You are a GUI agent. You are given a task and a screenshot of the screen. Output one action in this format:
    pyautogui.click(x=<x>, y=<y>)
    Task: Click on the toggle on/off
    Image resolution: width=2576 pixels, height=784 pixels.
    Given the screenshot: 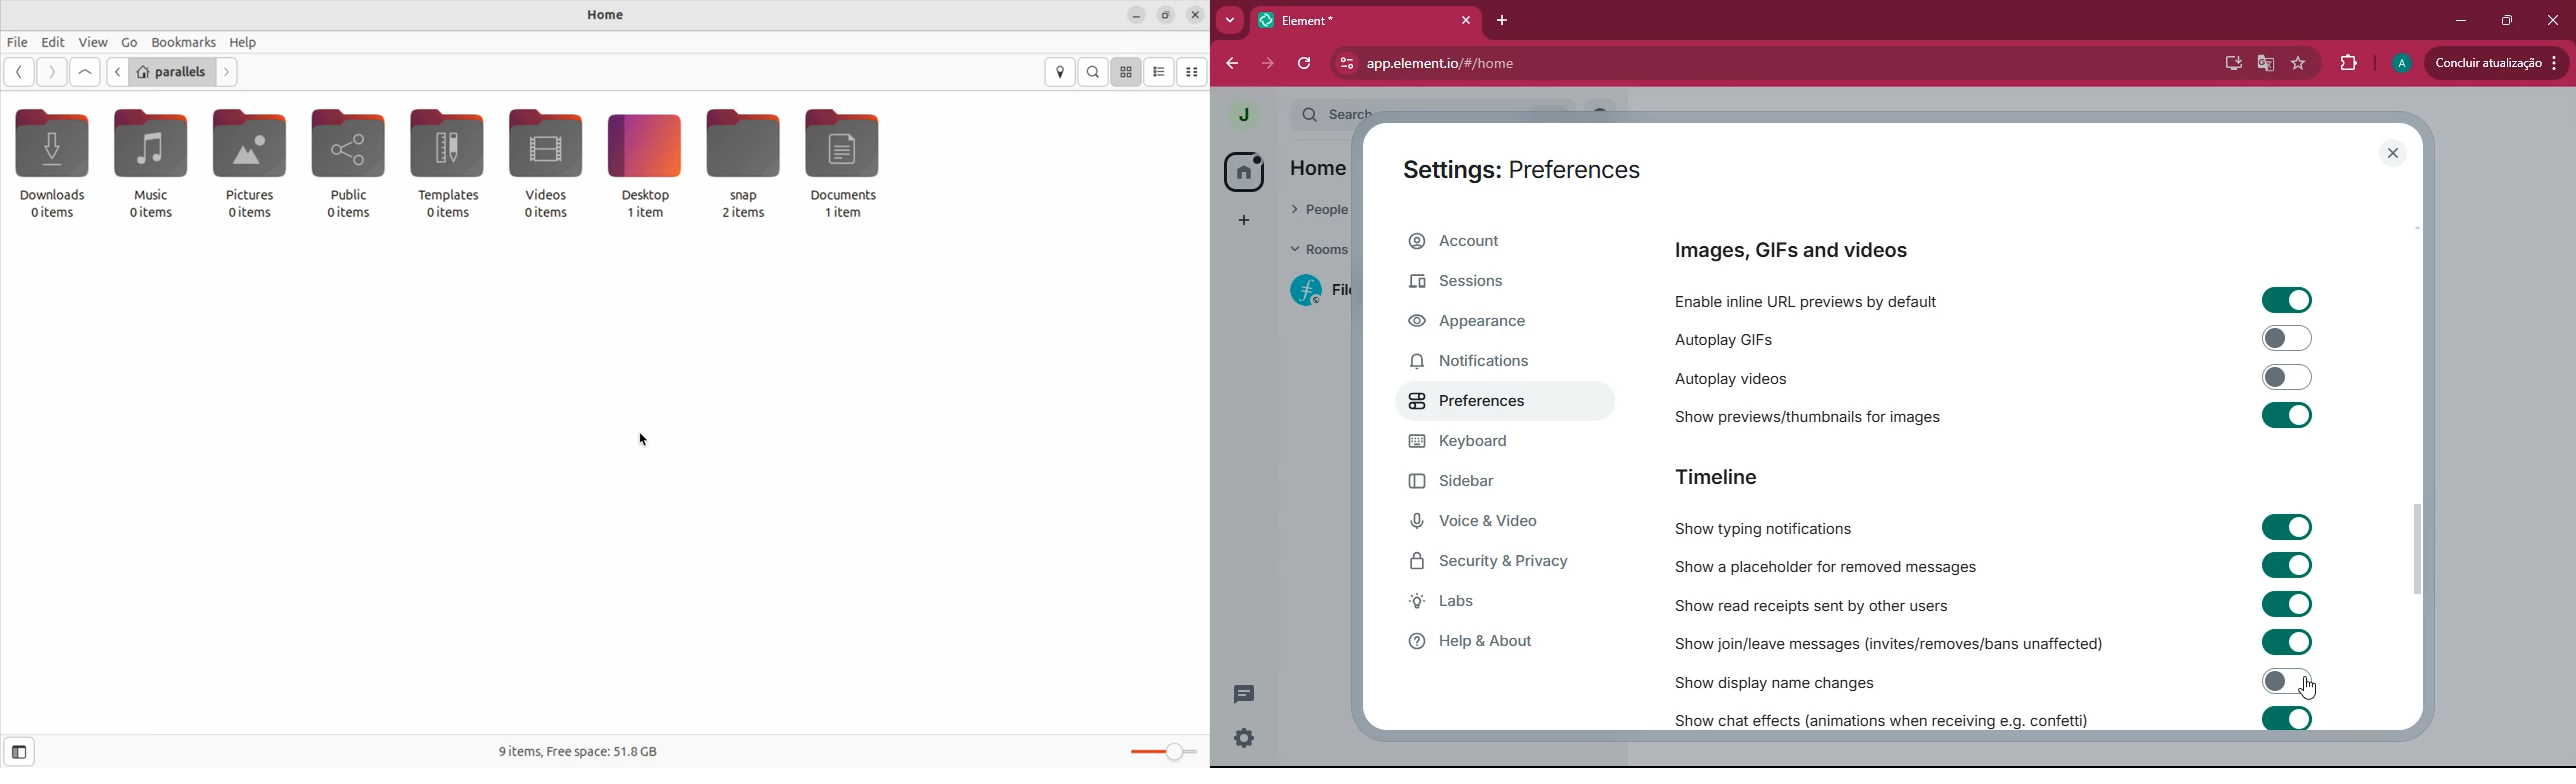 What is the action you would take?
    pyautogui.click(x=2287, y=338)
    